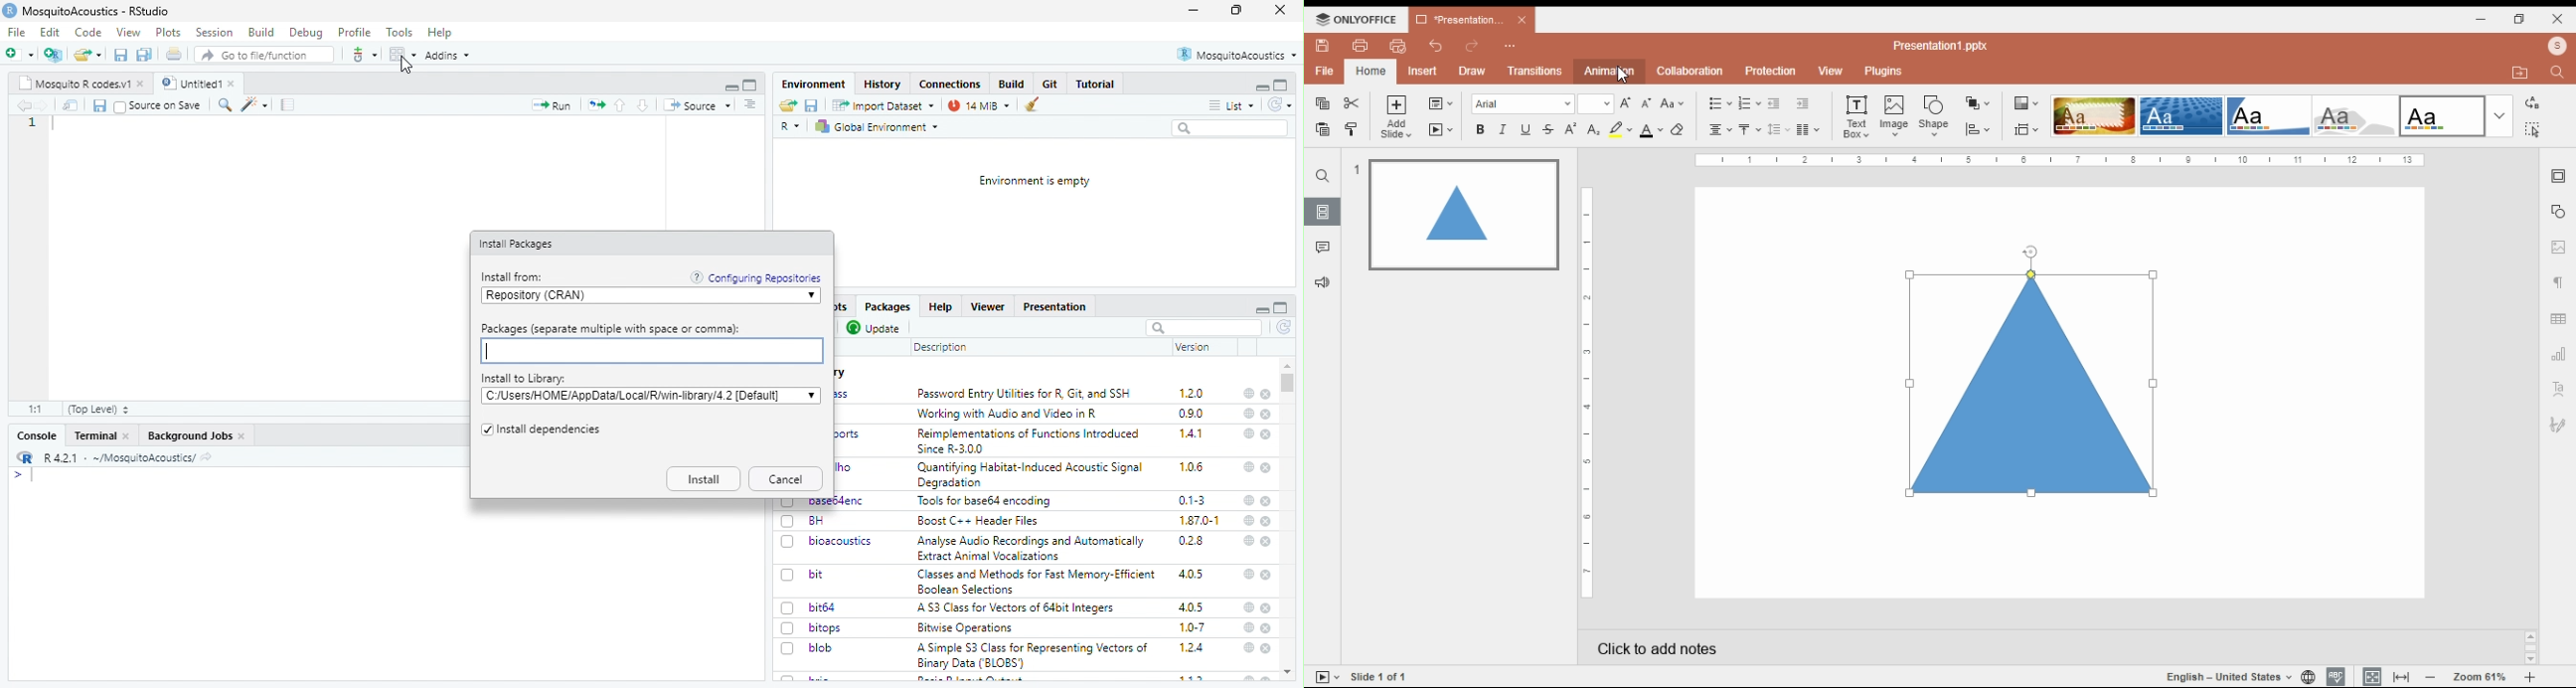  What do you see at coordinates (1690, 73) in the screenshot?
I see `collaboration` at bounding box center [1690, 73].